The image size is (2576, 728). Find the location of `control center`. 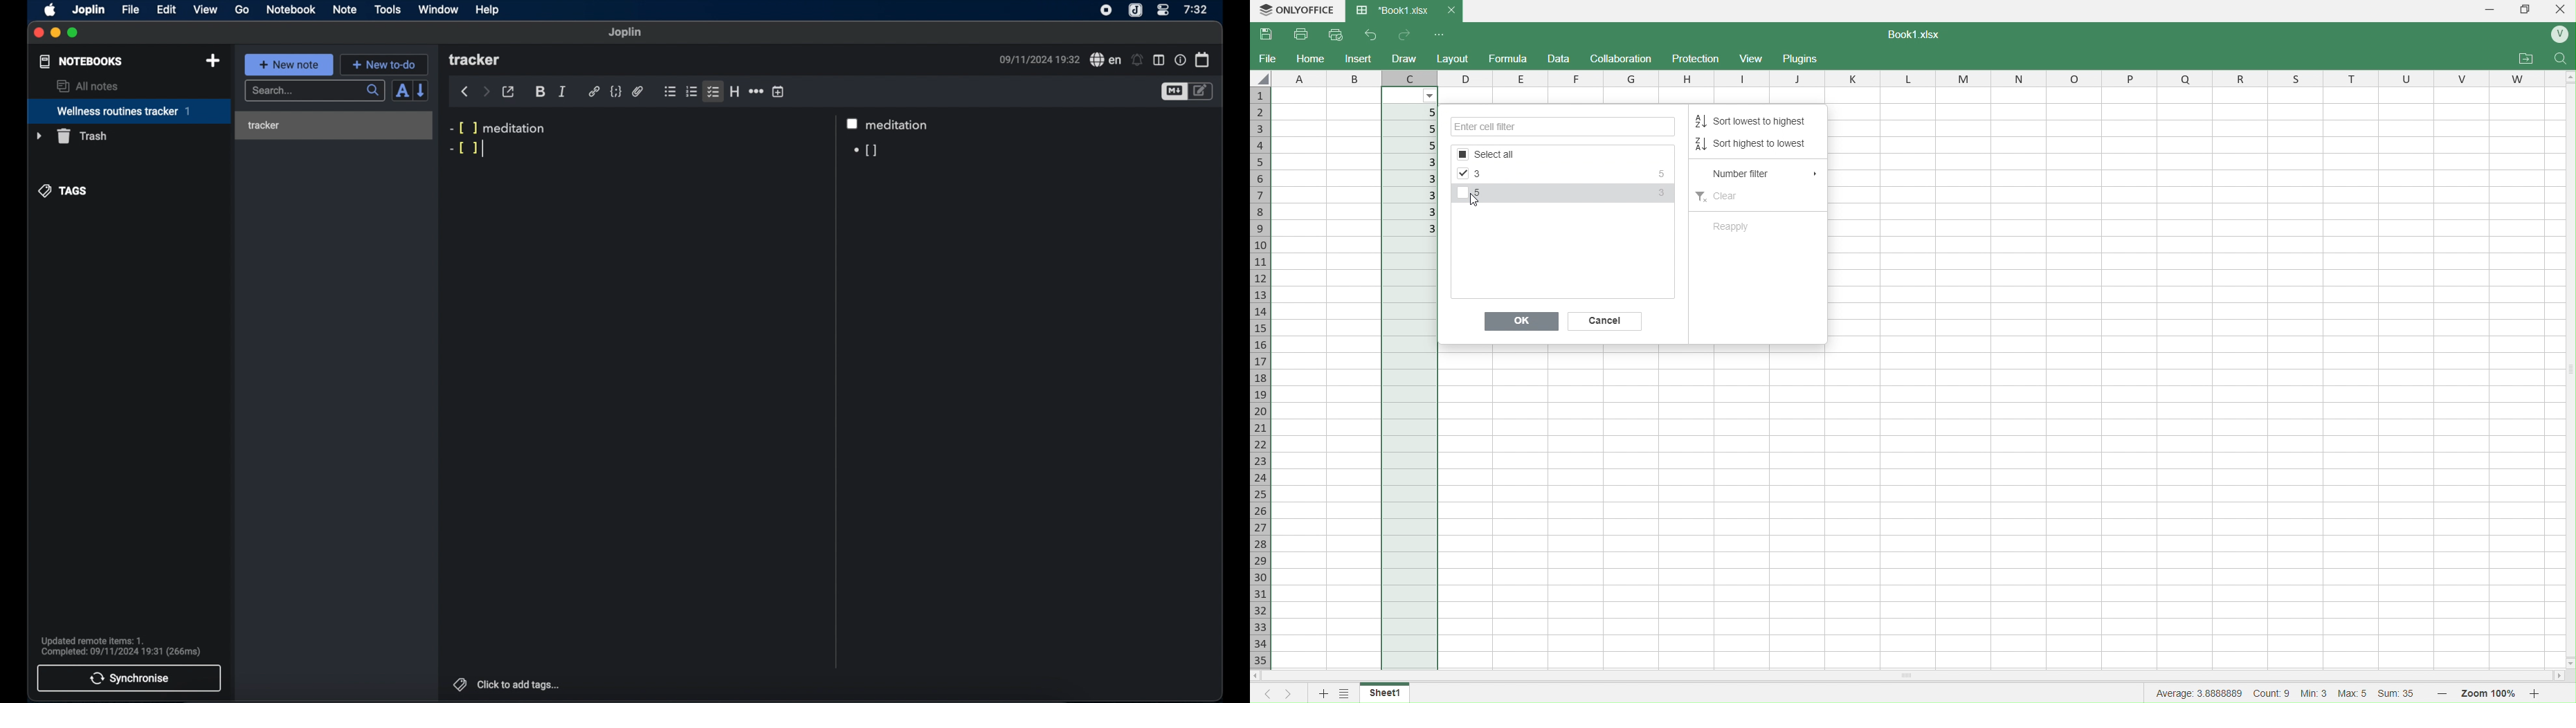

control center is located at coordinates (1163, 10).